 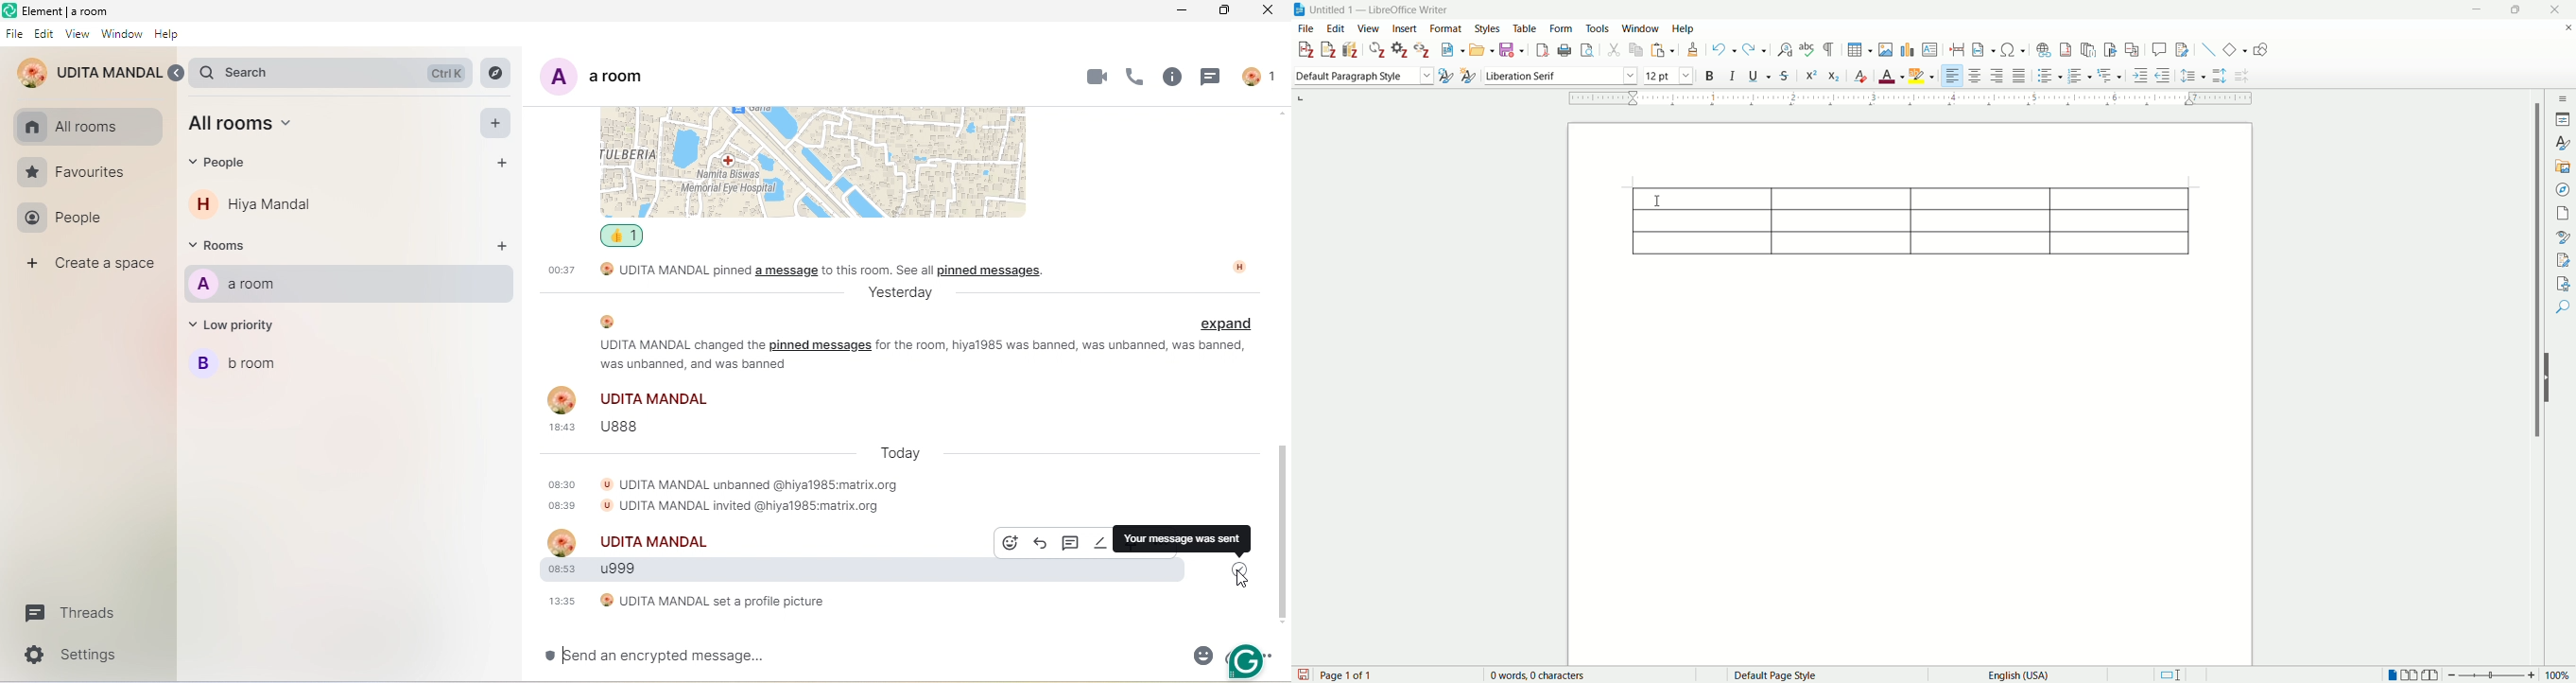 I want to click on tools, so click(x=1598, y=28).